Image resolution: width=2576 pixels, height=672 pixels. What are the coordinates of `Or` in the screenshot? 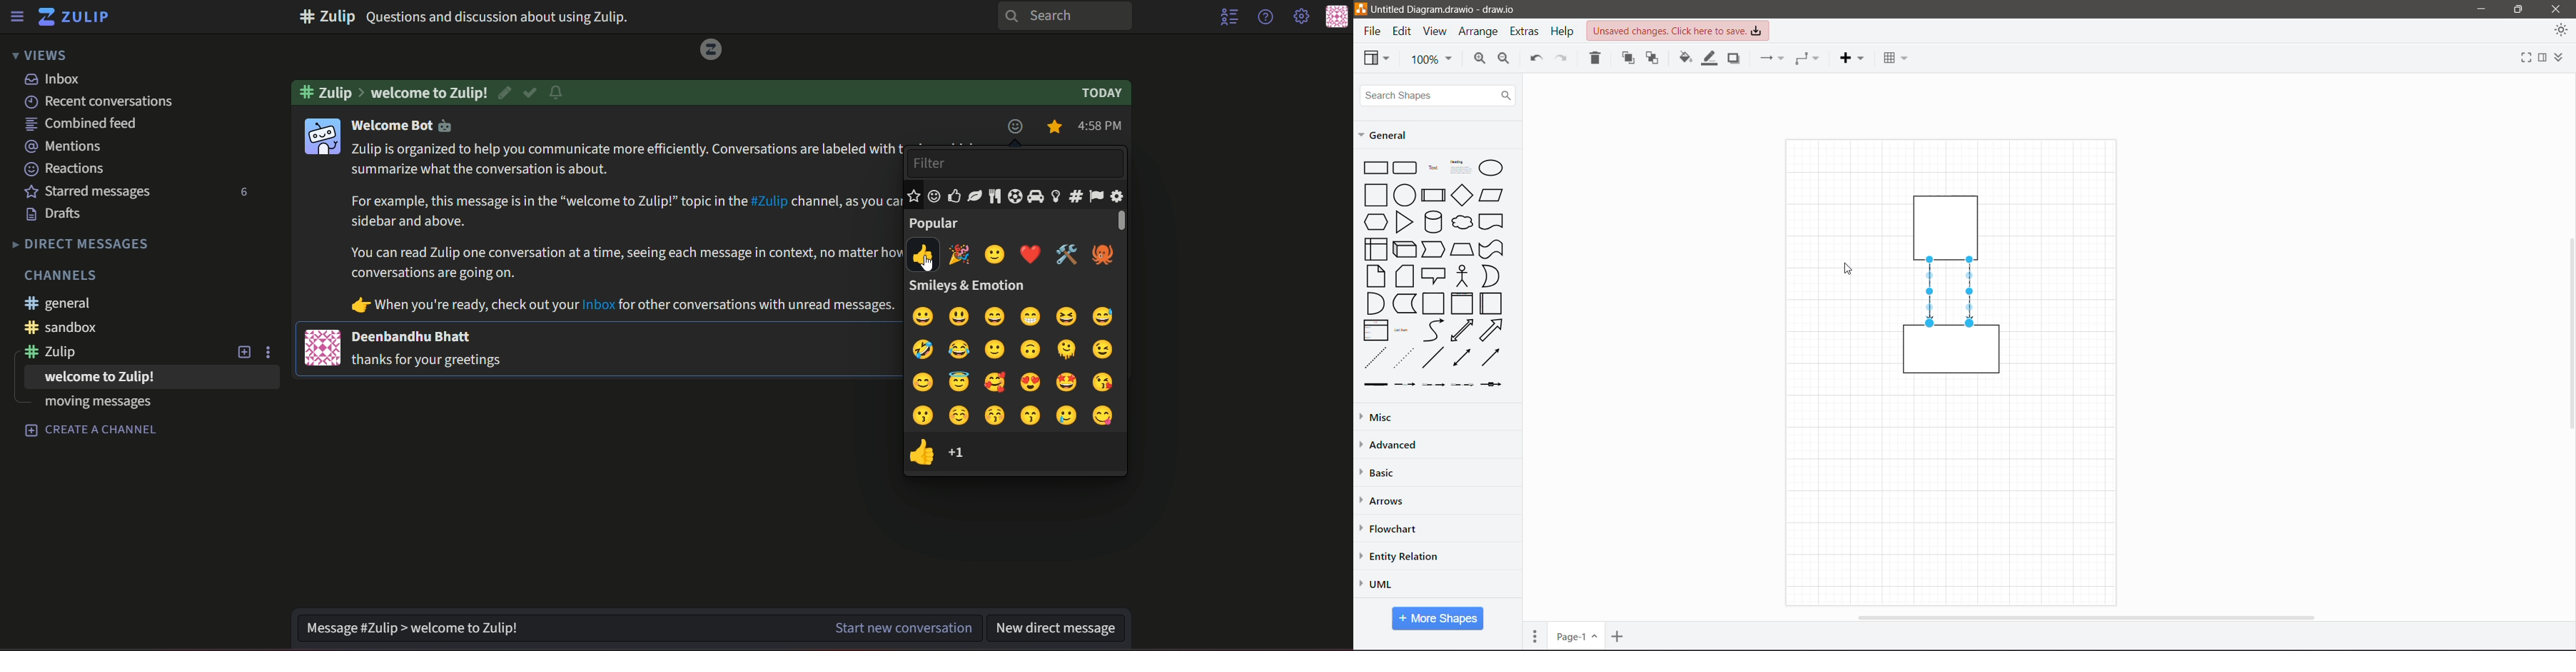 It's located at (1490, 276).